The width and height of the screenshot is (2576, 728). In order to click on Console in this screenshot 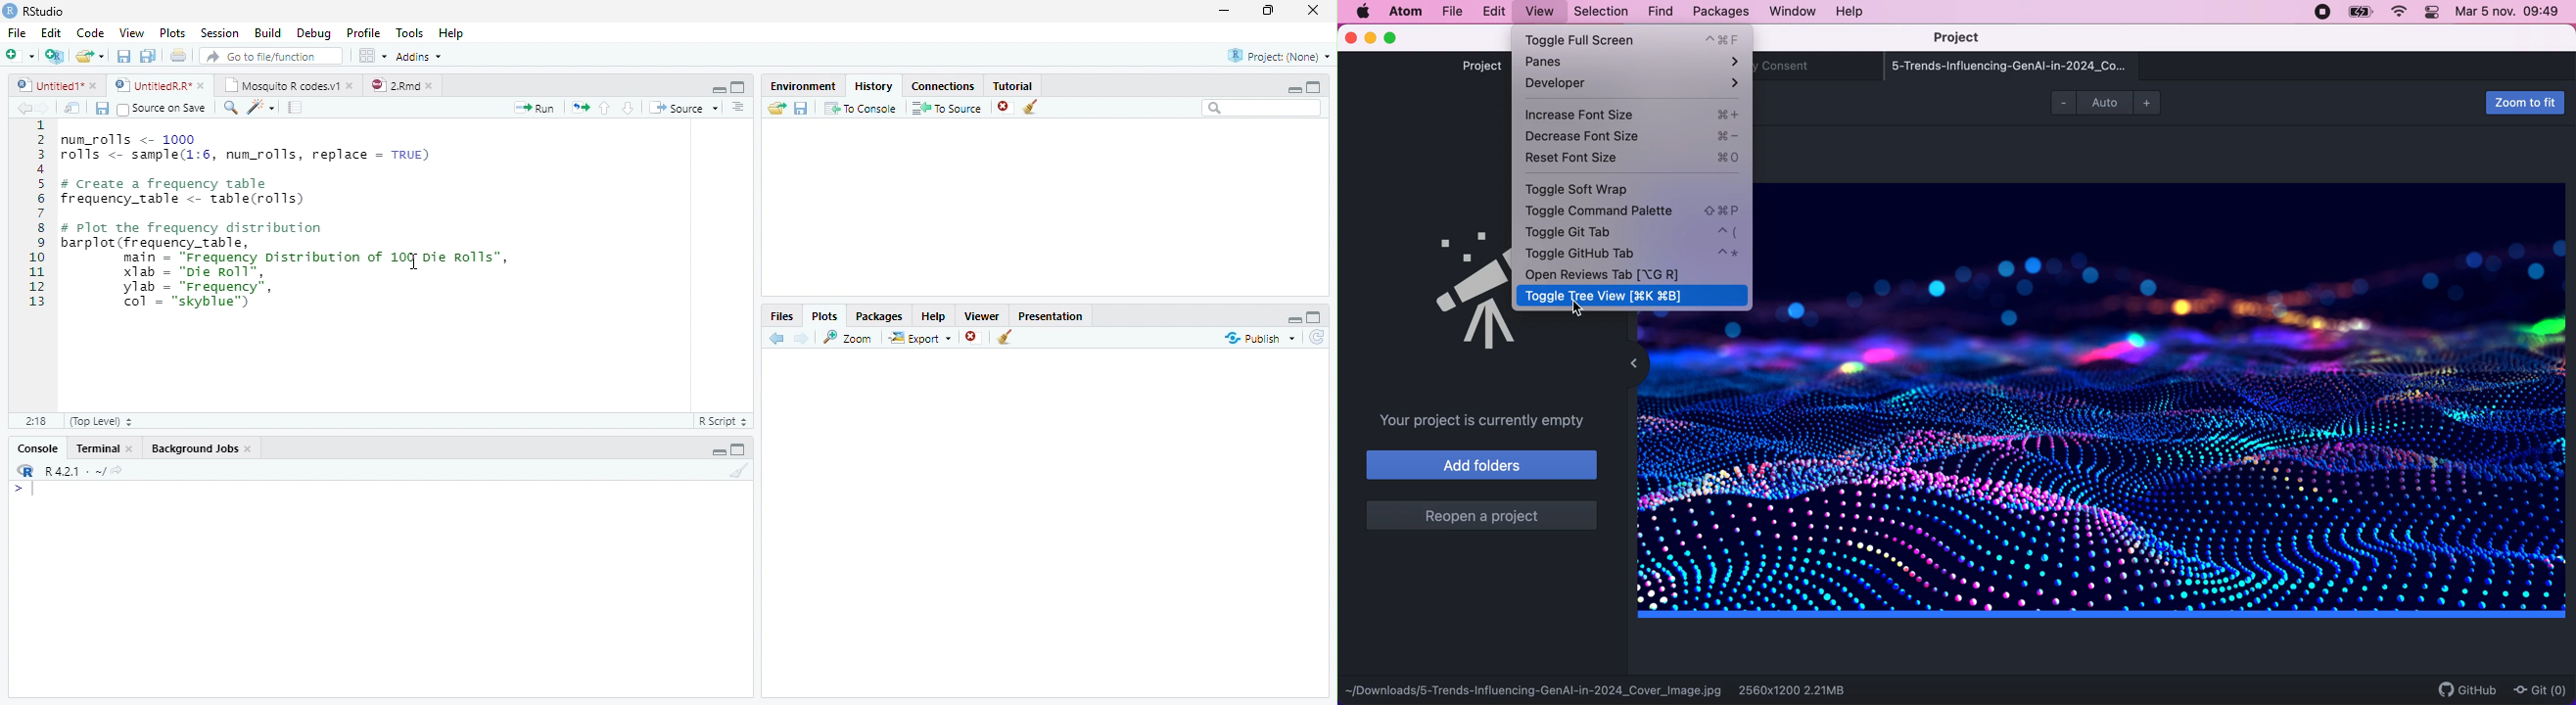, I will do `click(37, 447)`.